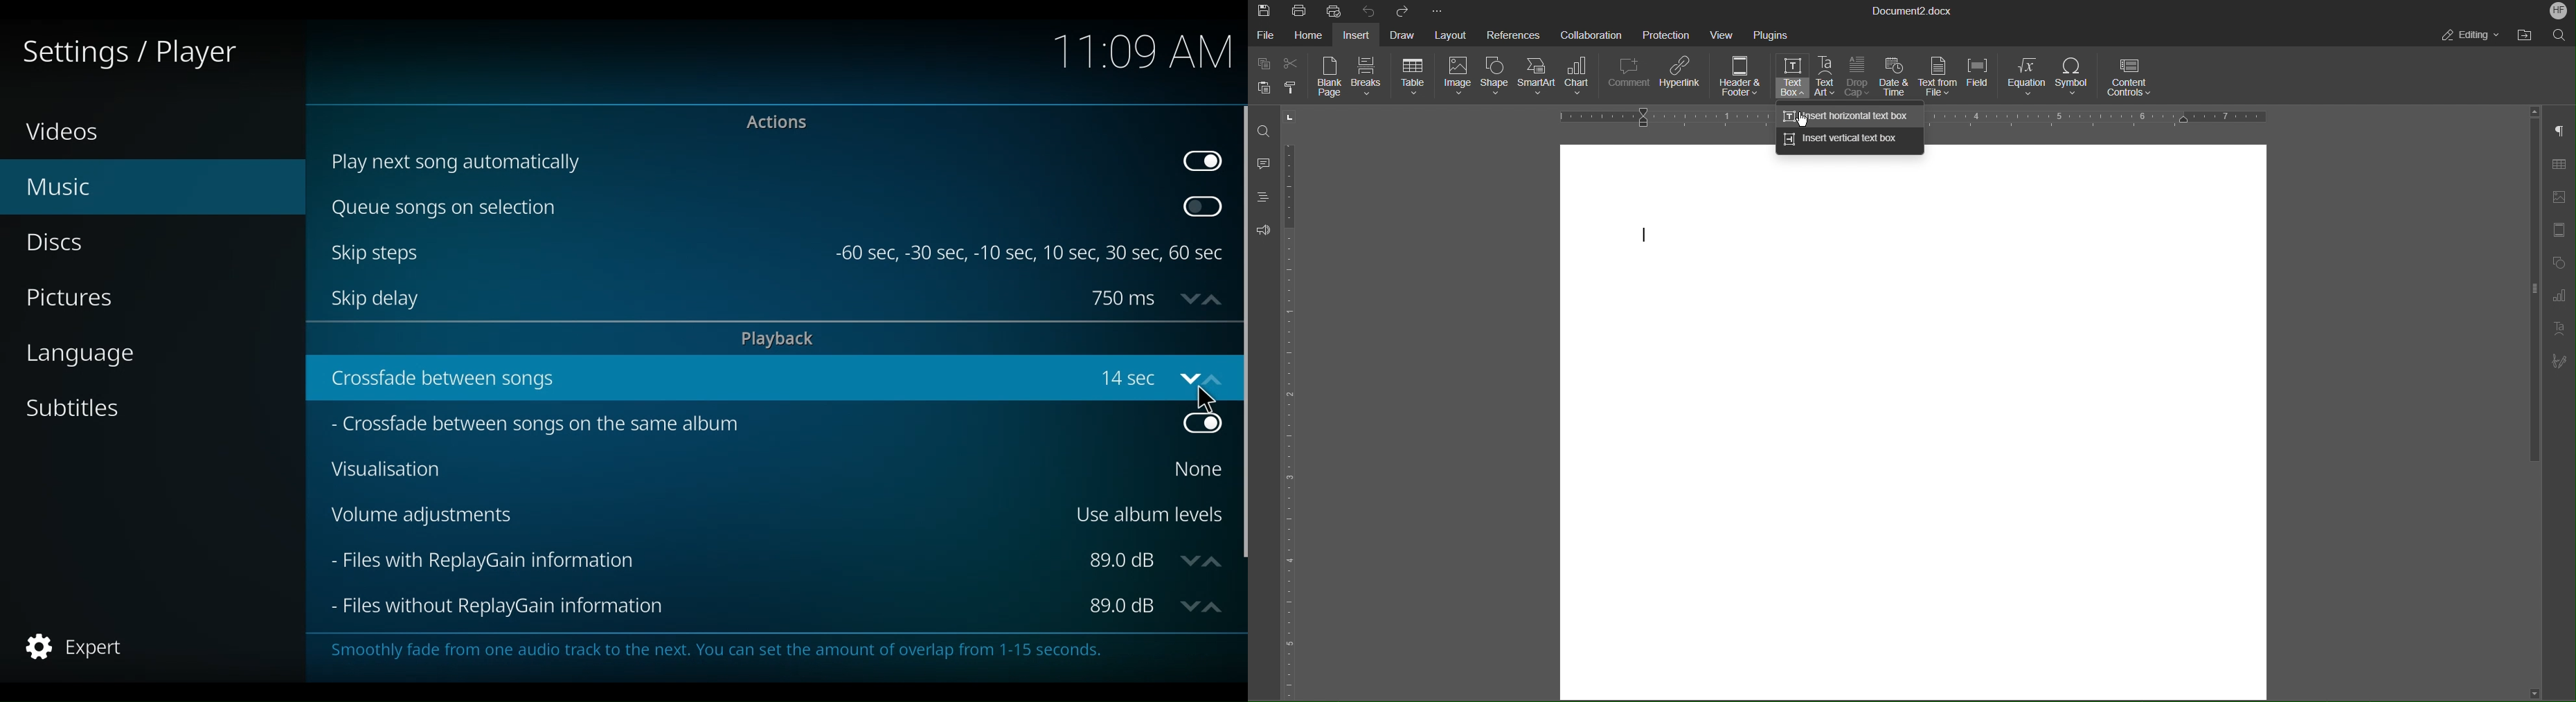  Describe the element at coordinates (1187, 378) in the screenshot. I see `down` at that location.